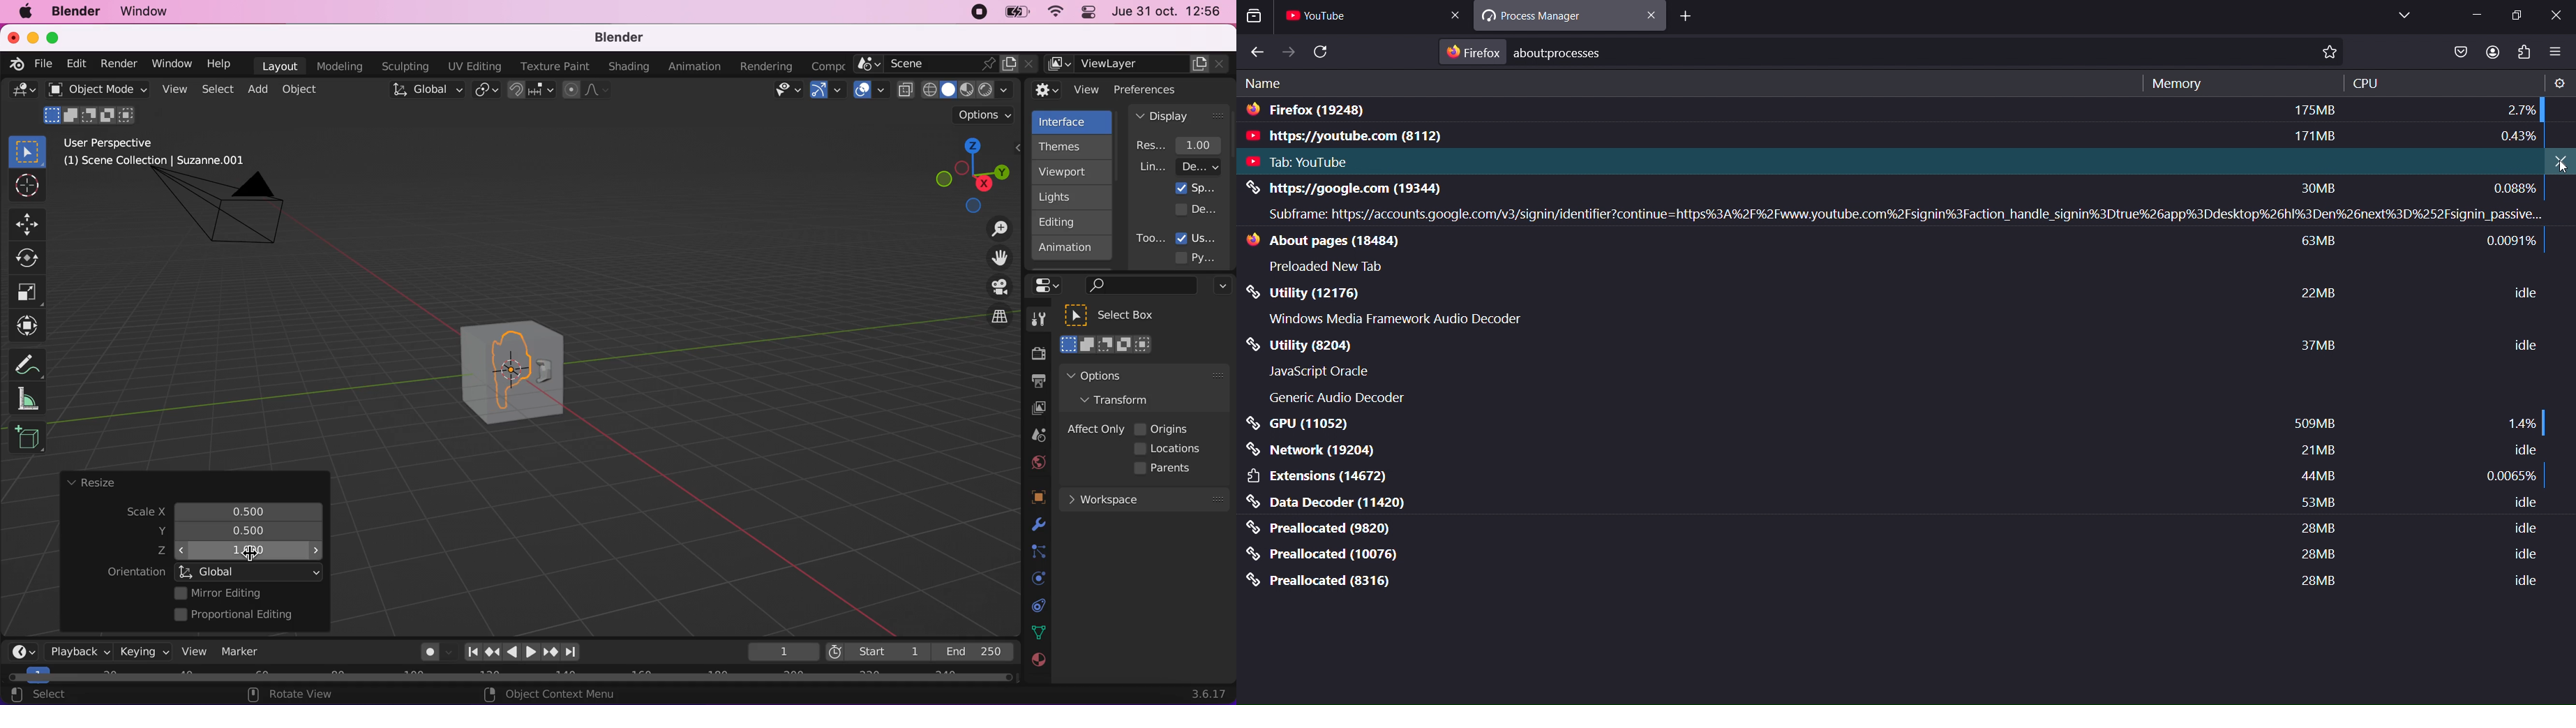 The height and width of the screenshot is (728, 2576). I want to click on panel control, so click(1050, 286).